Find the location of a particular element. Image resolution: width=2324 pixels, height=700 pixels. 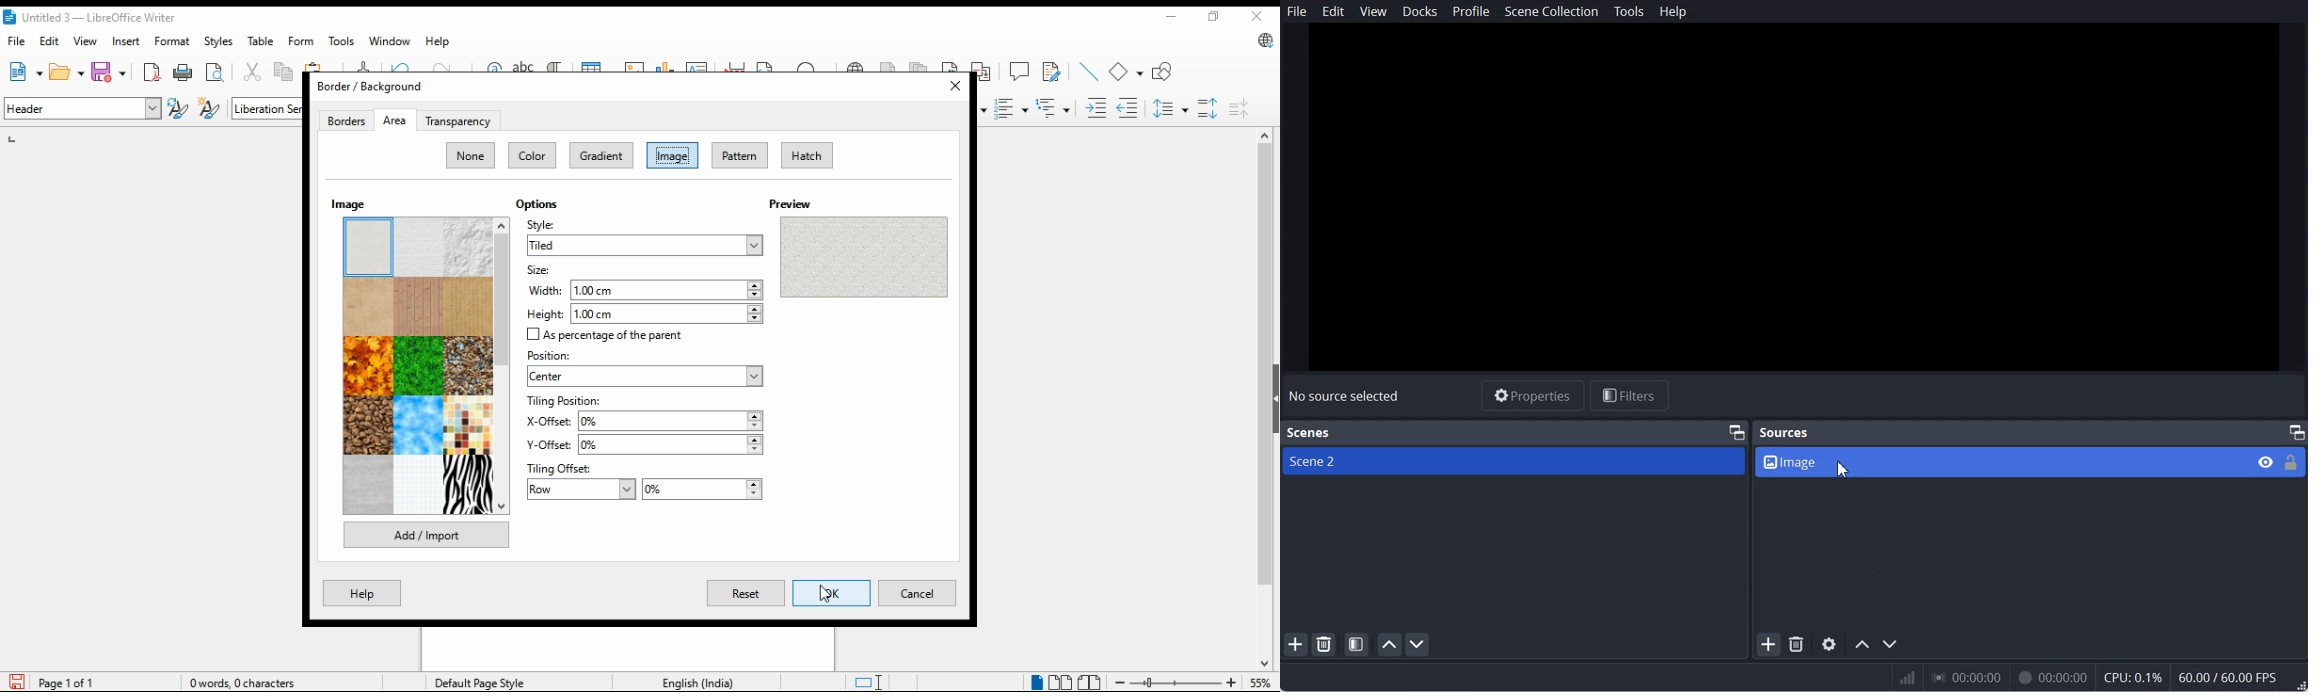

paragraph style is located at coordinates (84, 108).